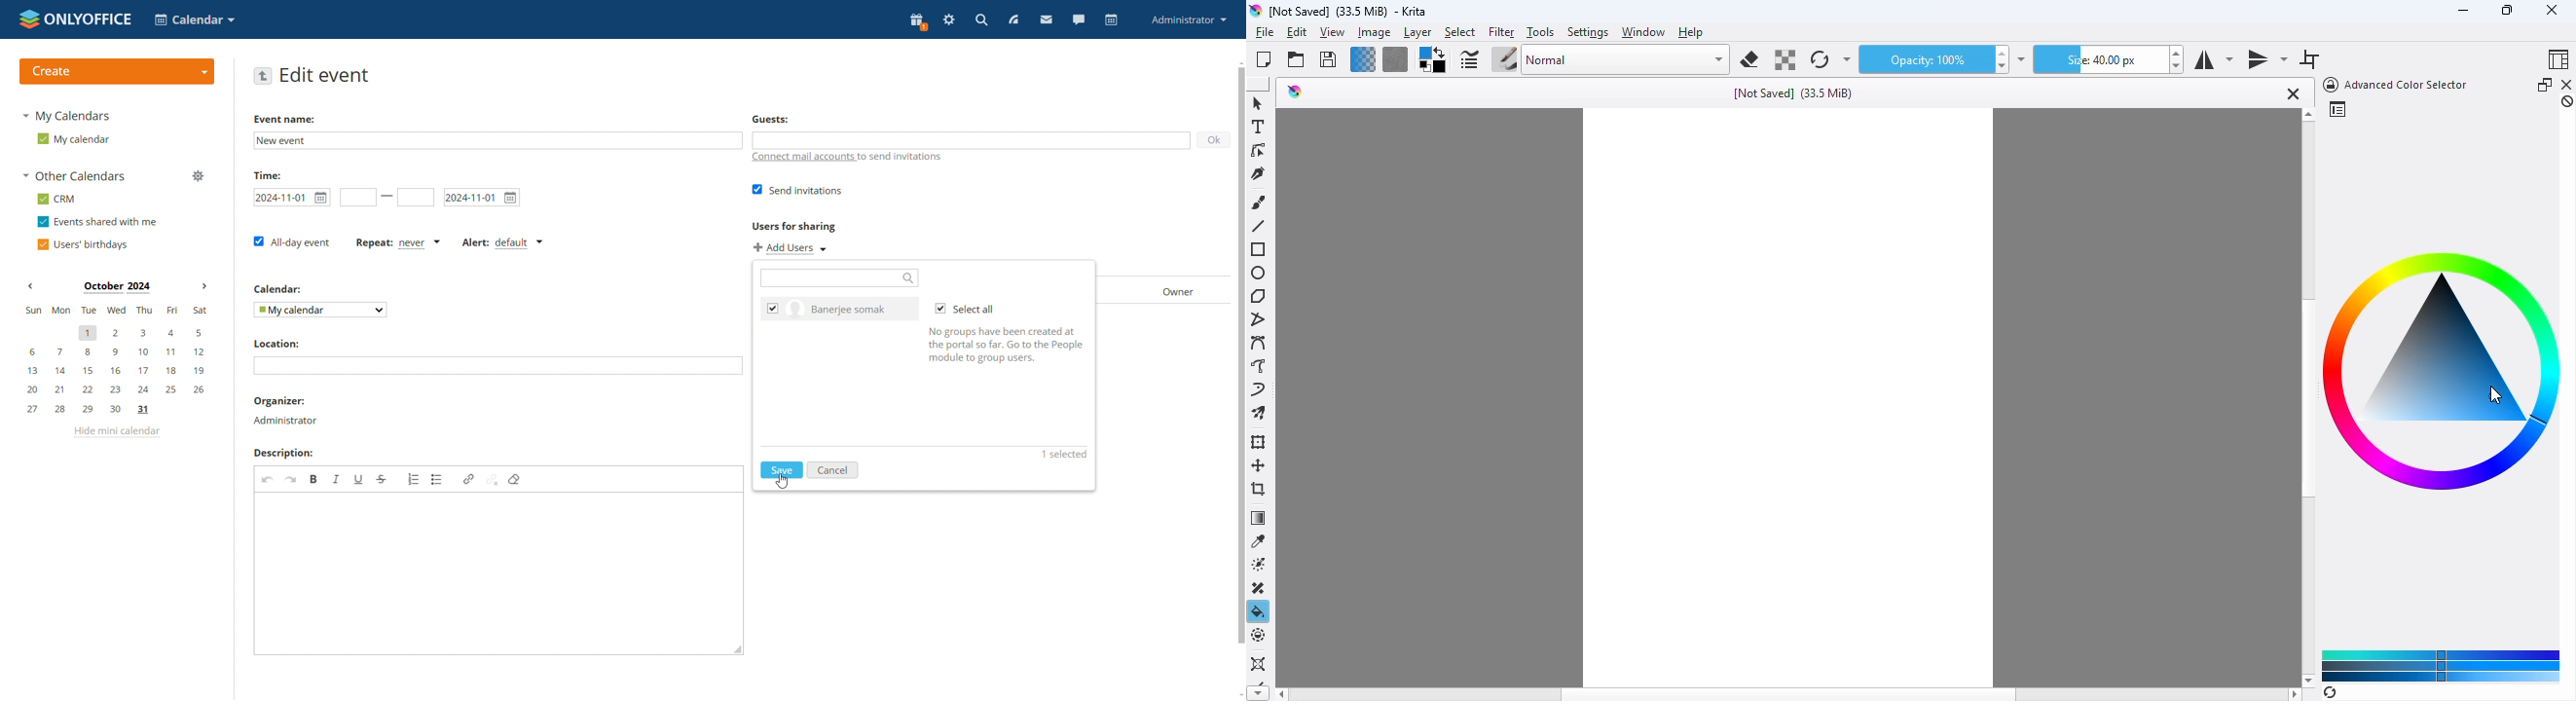 The width and height of the screenshot is (2576, 728). I want to click on strikethrough, so click(381, 479).